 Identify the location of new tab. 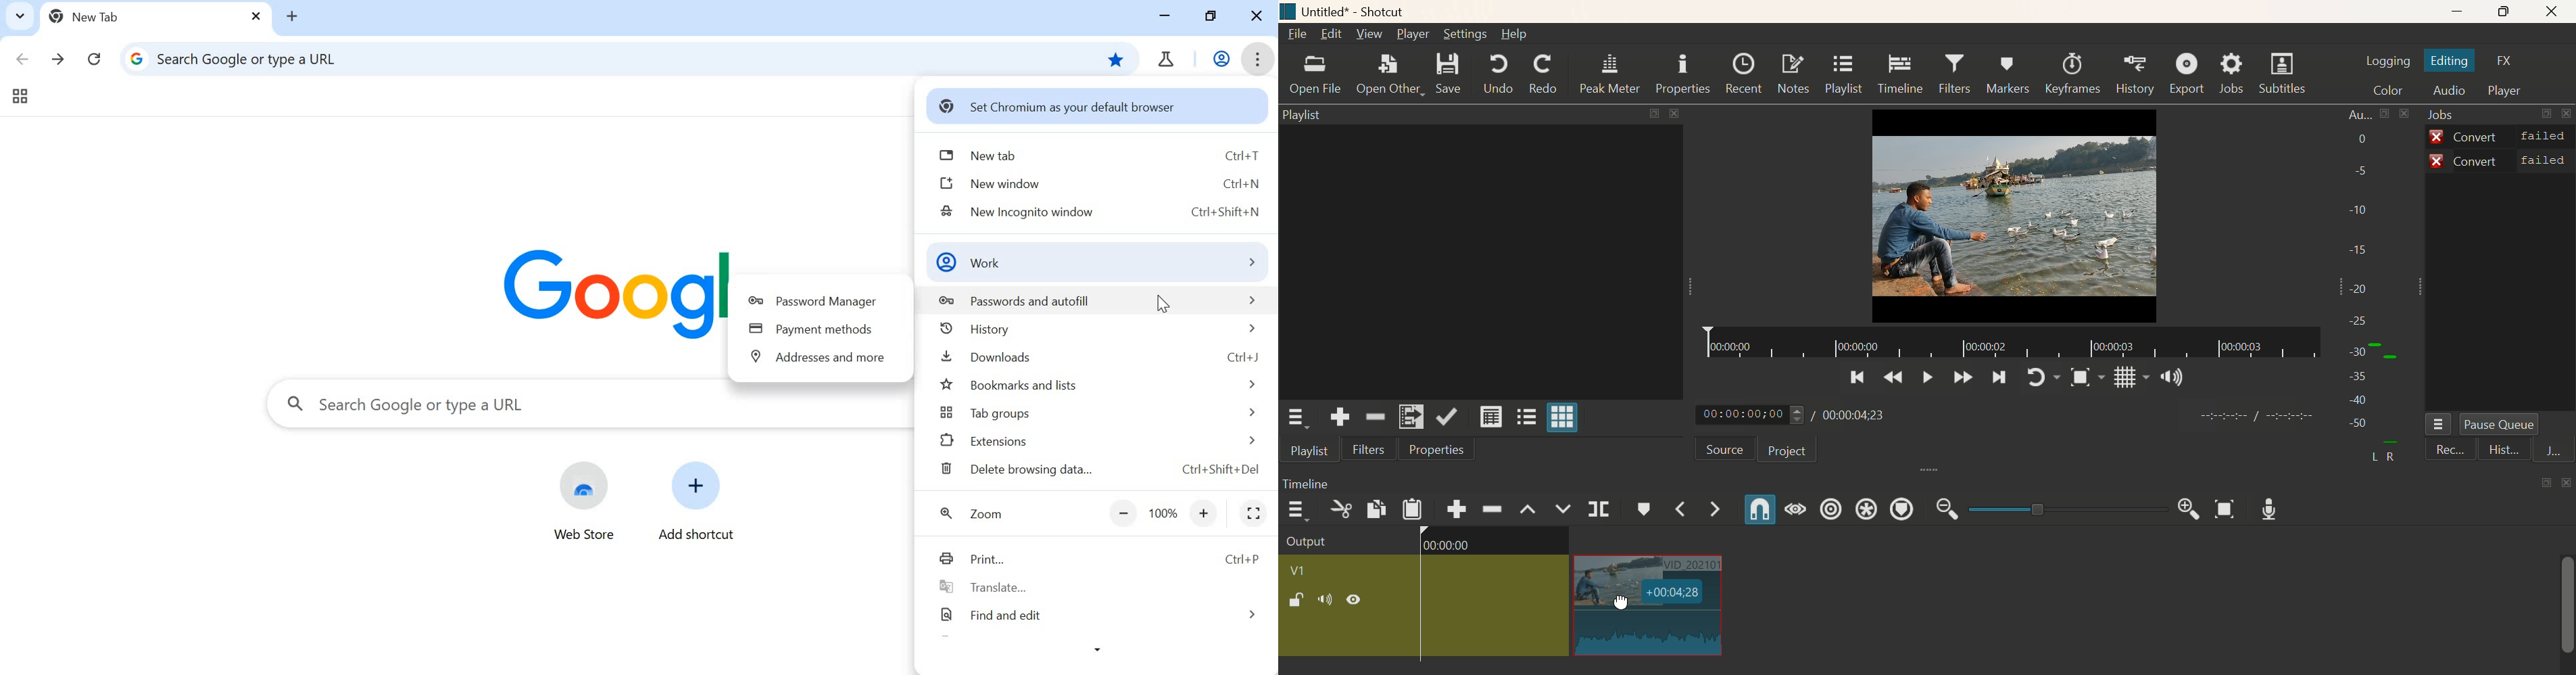
(1096, 151).